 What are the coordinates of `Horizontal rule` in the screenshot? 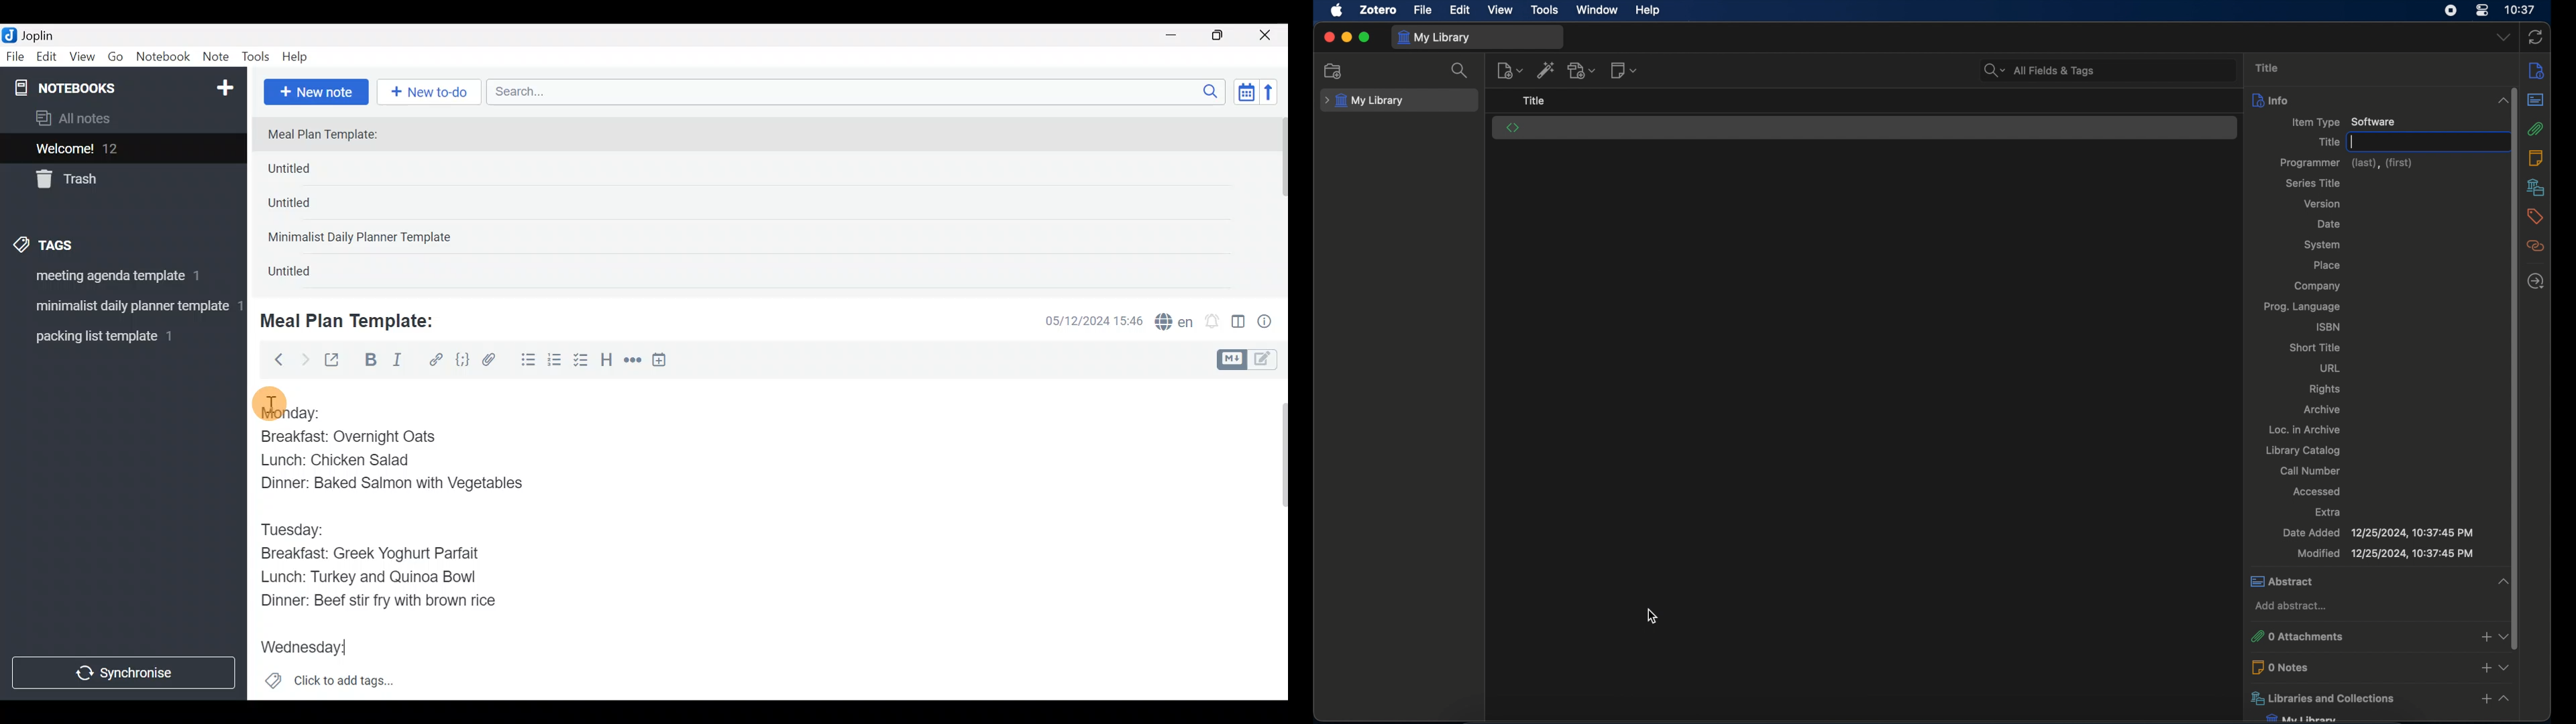 It's located at (633, 361).